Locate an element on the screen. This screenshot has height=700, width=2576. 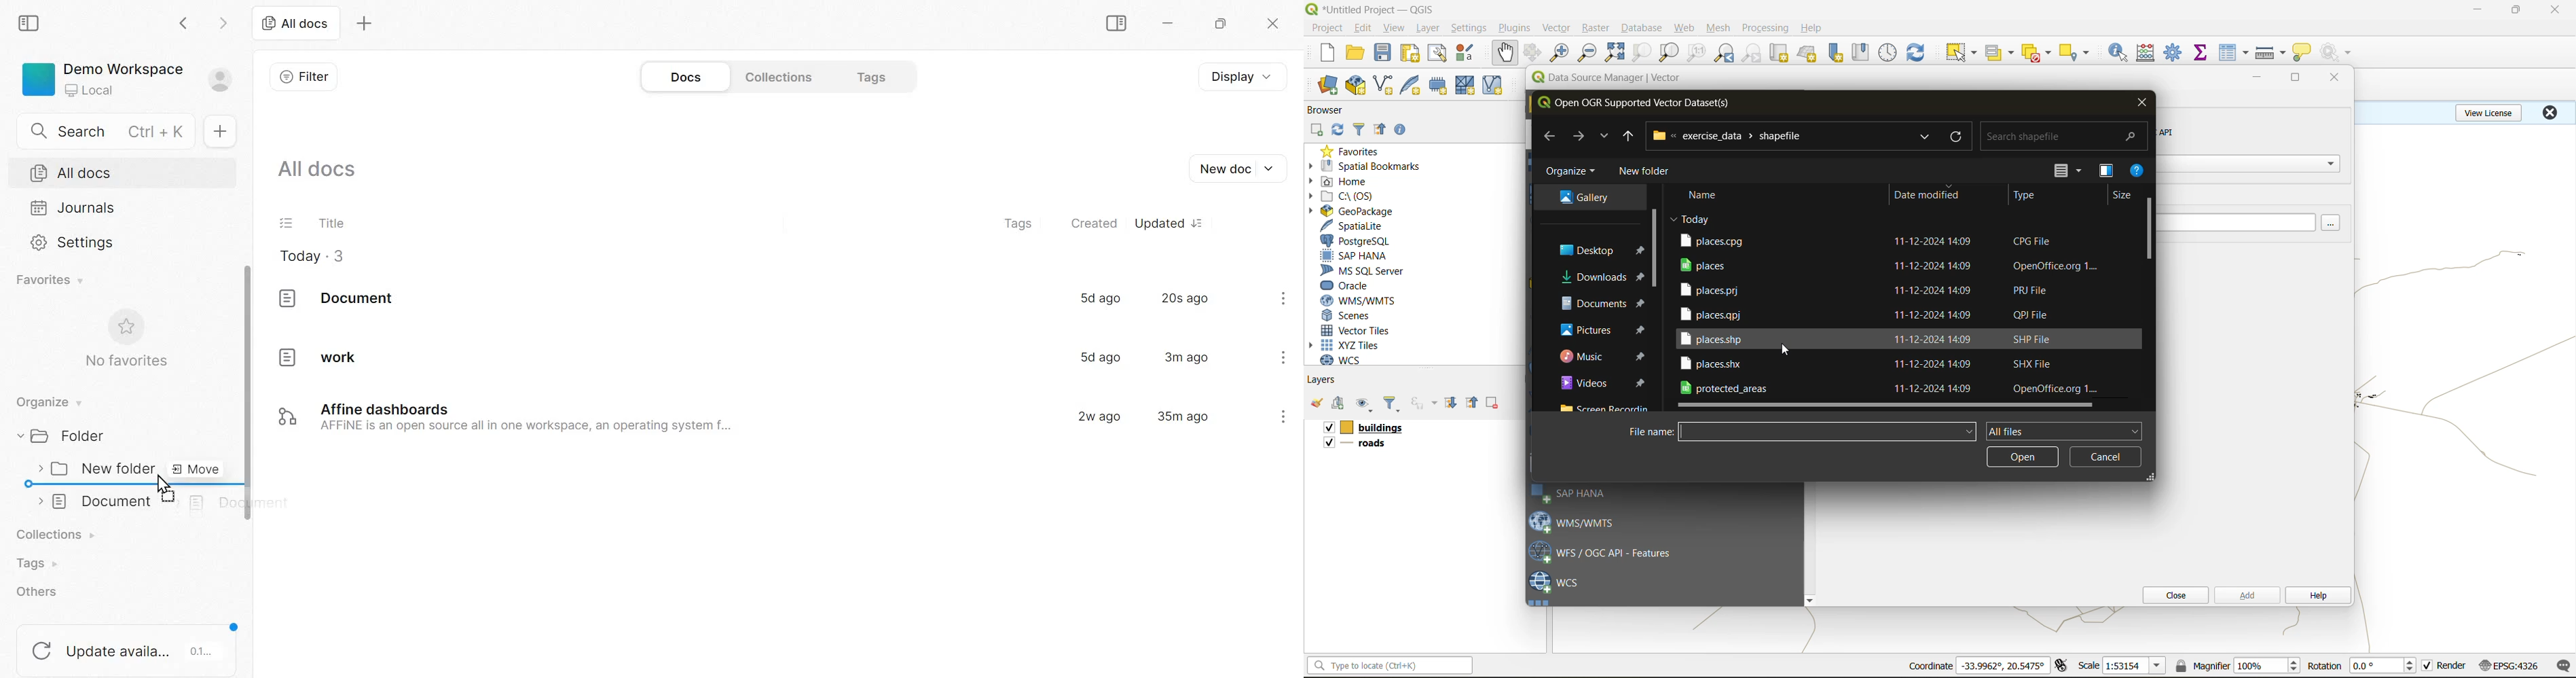
cursor is located at coordinates (162, 483).